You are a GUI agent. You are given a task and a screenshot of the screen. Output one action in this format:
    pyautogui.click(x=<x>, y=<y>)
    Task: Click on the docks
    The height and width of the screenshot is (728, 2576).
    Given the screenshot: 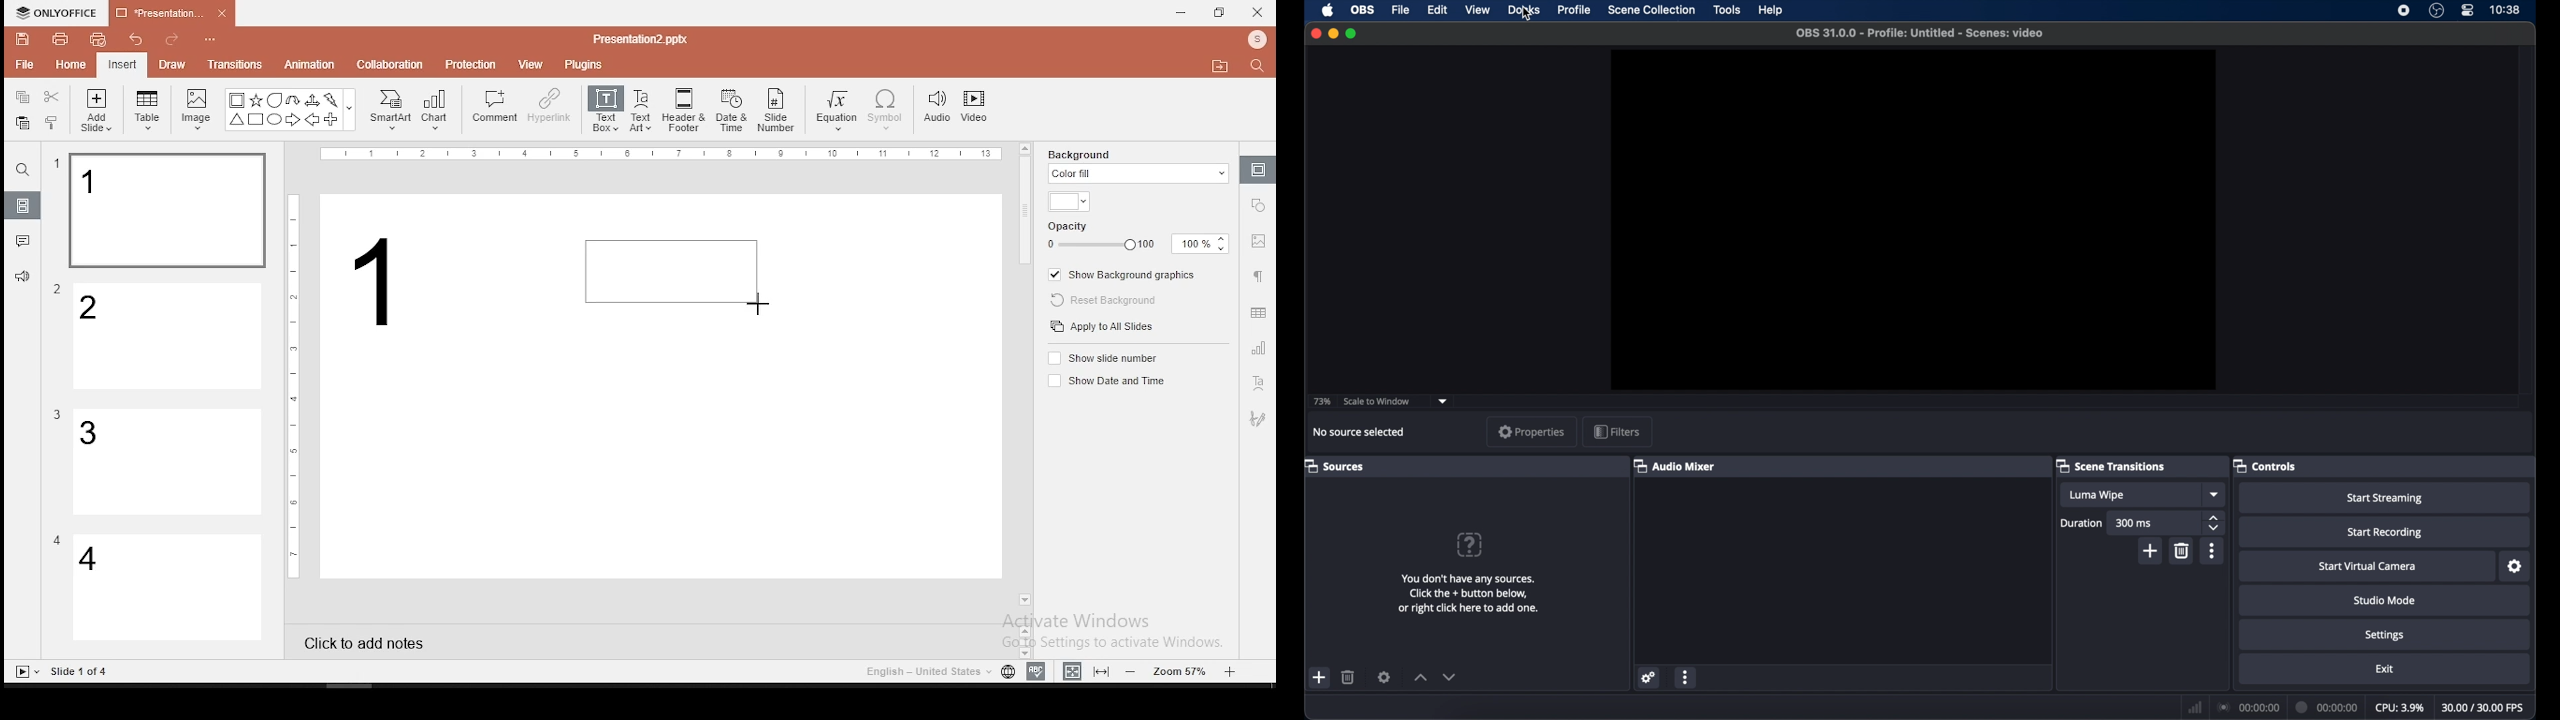 What is the action you would take?
    pyautogui.click(x=1524, y=11)
    